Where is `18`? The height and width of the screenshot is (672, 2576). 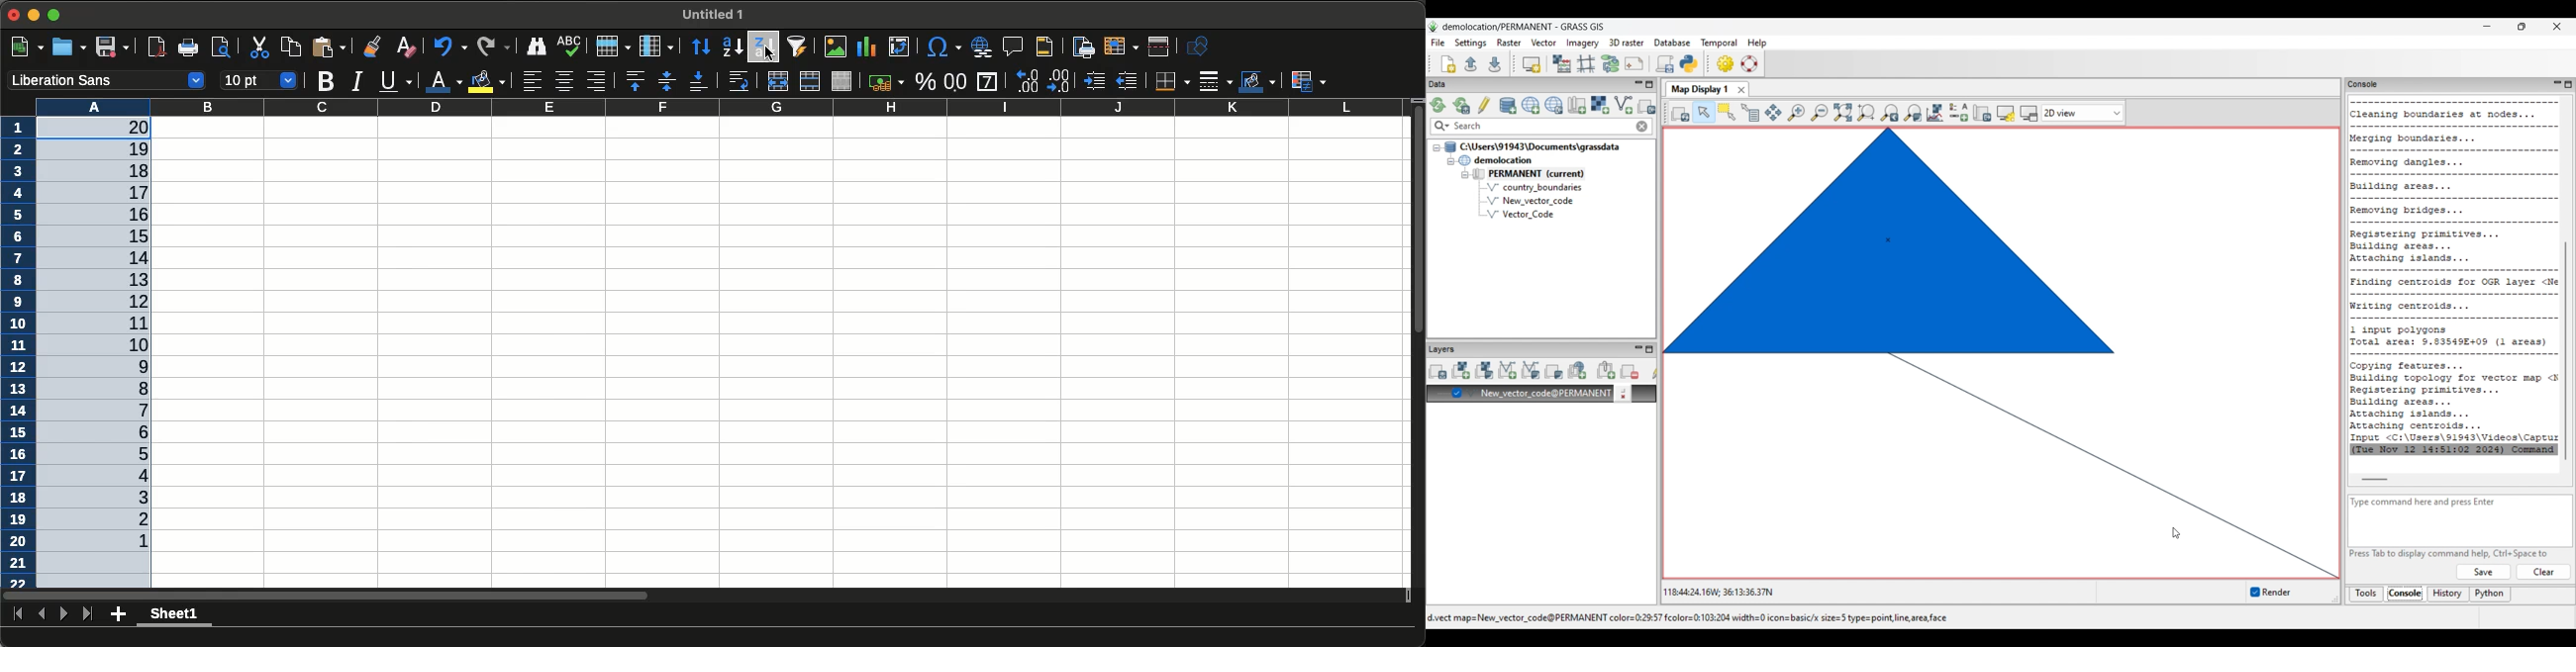
18 is located at coordinates (123, 496).